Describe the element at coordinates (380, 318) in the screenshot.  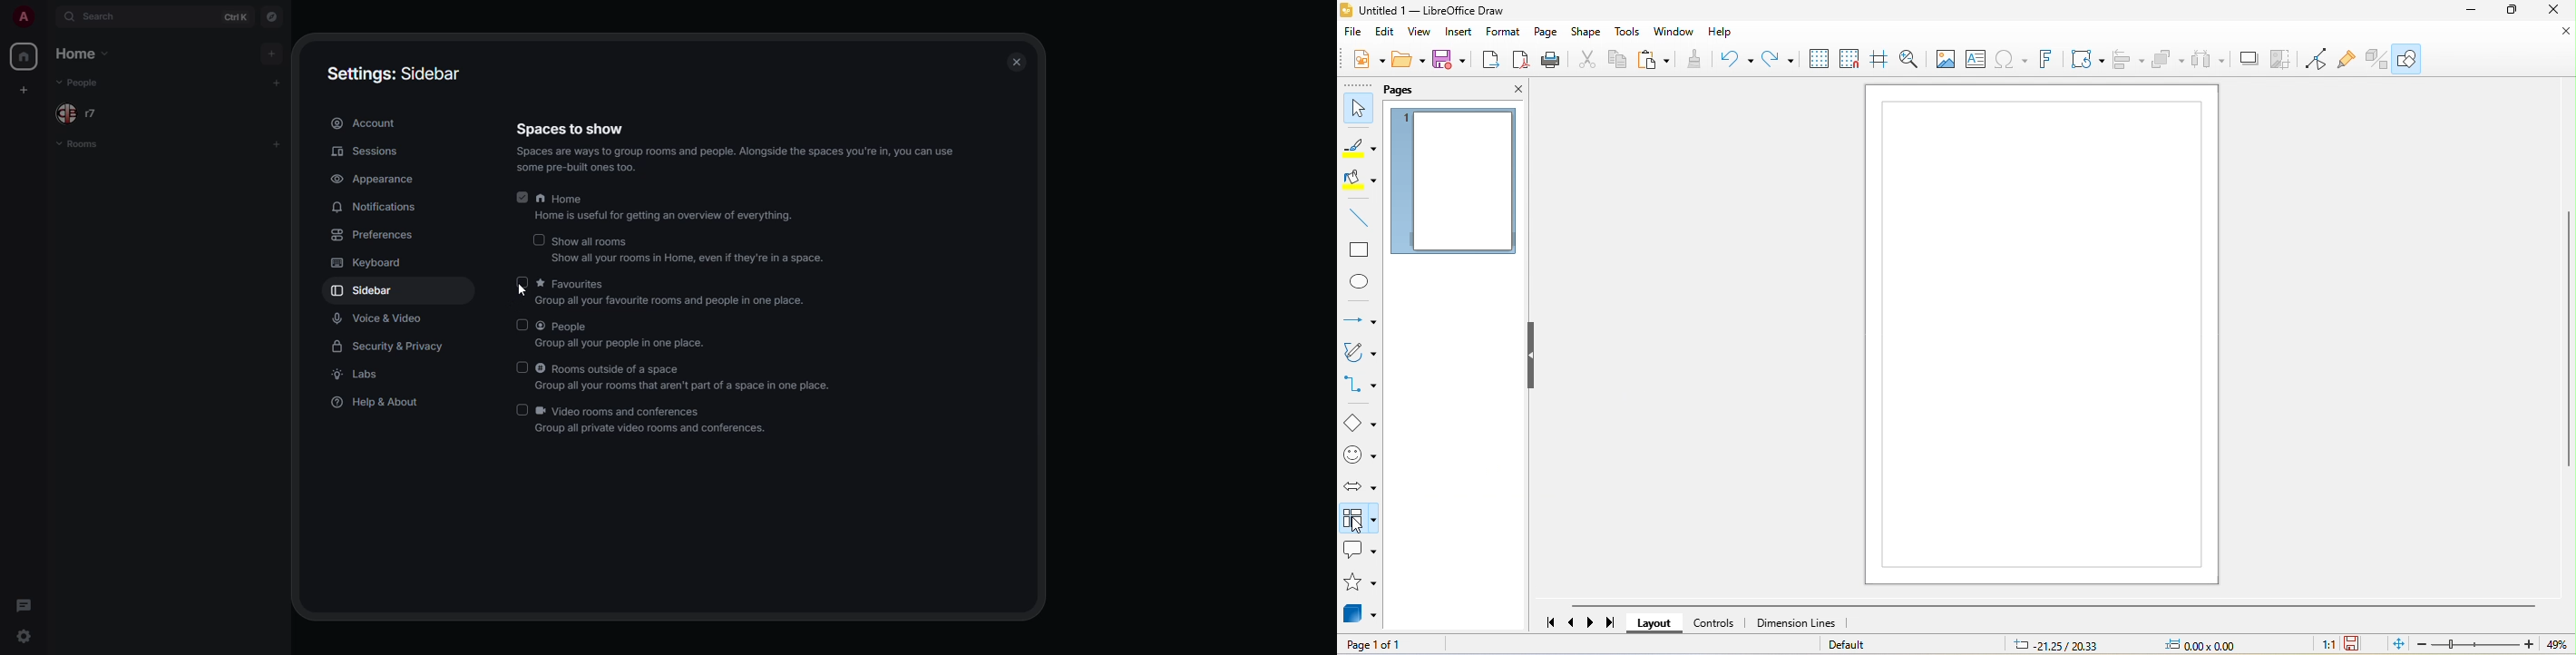
I see `voice & video` at that location.